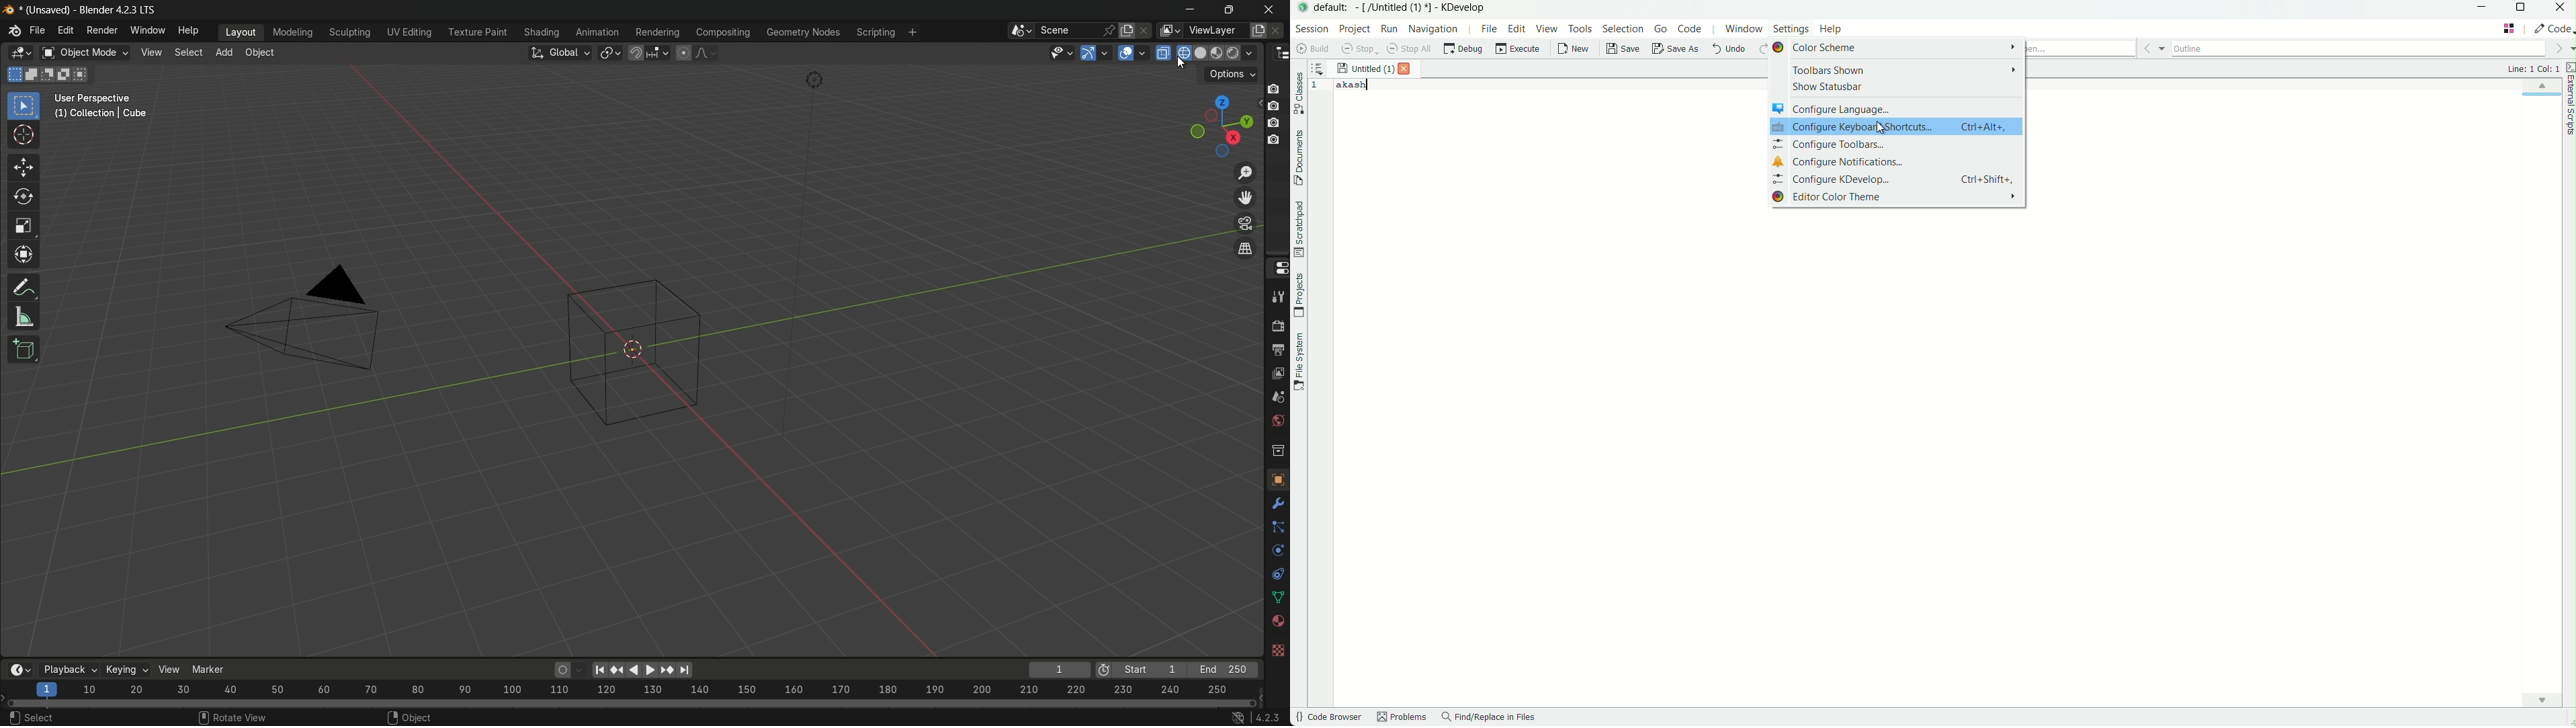  What do you see at coordinates (1791, 31) in the screenshot?
I see `settings menu` at bounding box center [1791, 31].